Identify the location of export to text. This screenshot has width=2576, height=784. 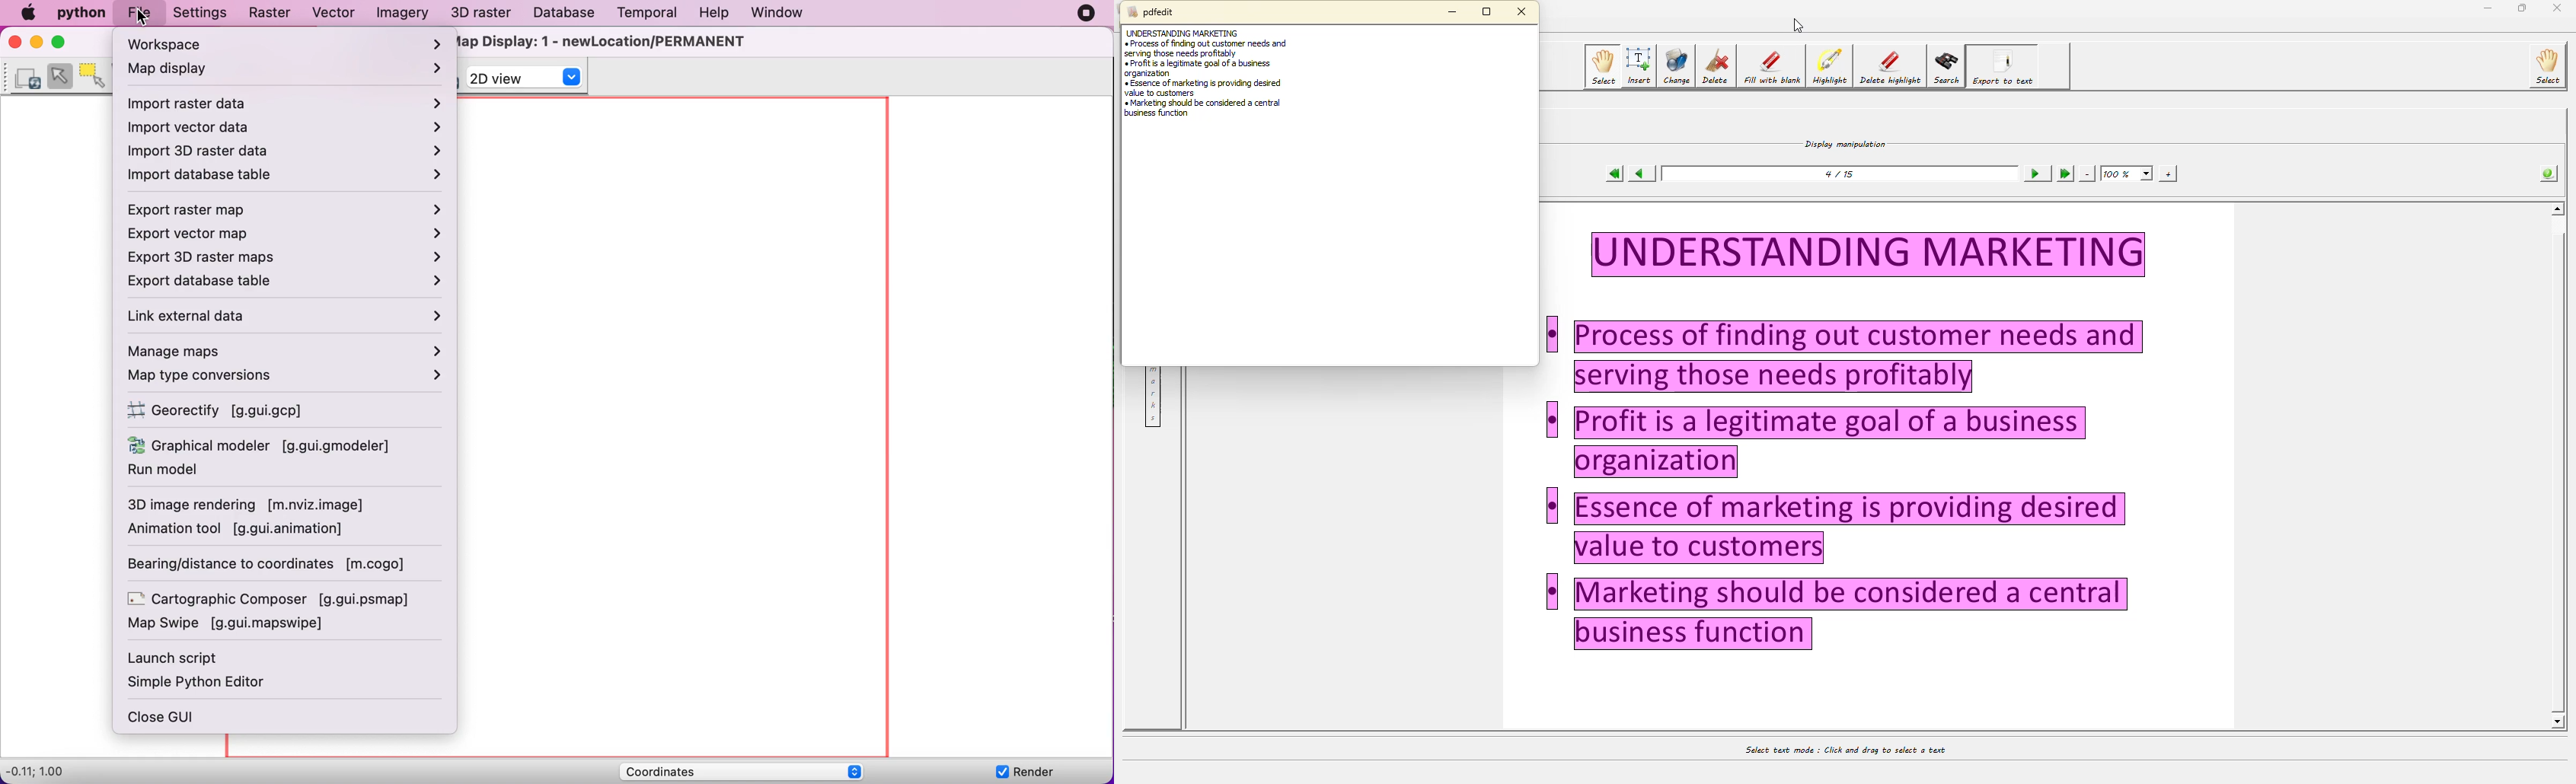
(2005, 65).